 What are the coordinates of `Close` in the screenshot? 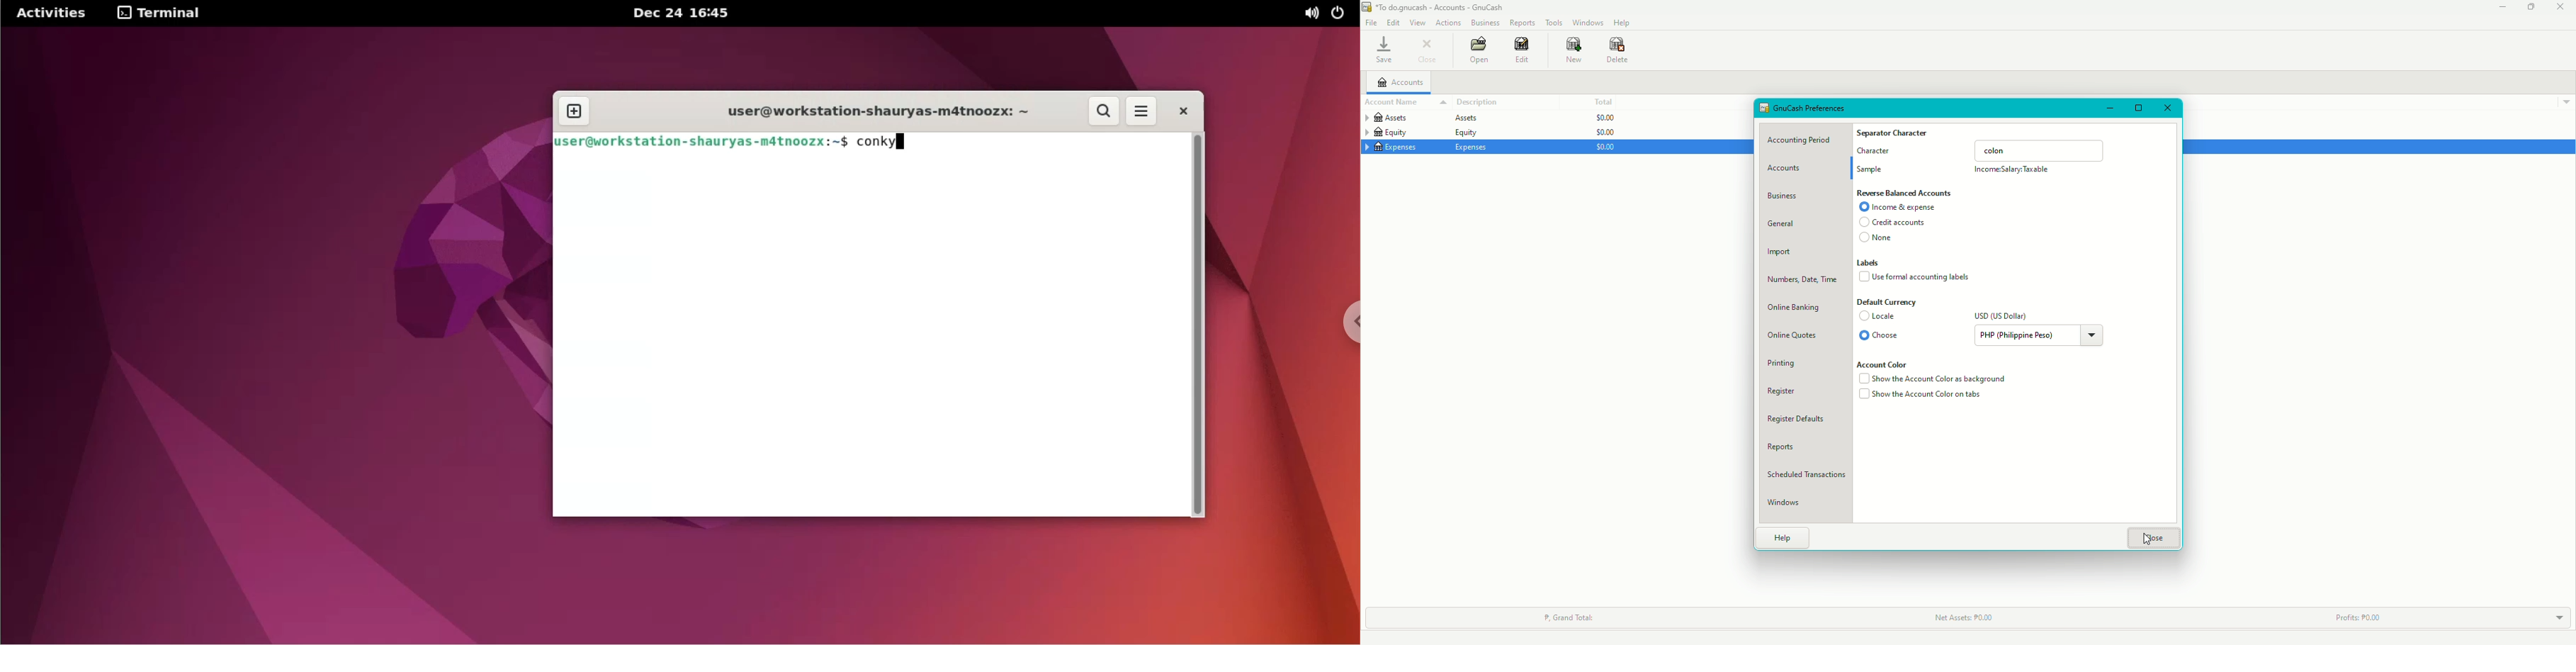 It's located at (2167, 110).